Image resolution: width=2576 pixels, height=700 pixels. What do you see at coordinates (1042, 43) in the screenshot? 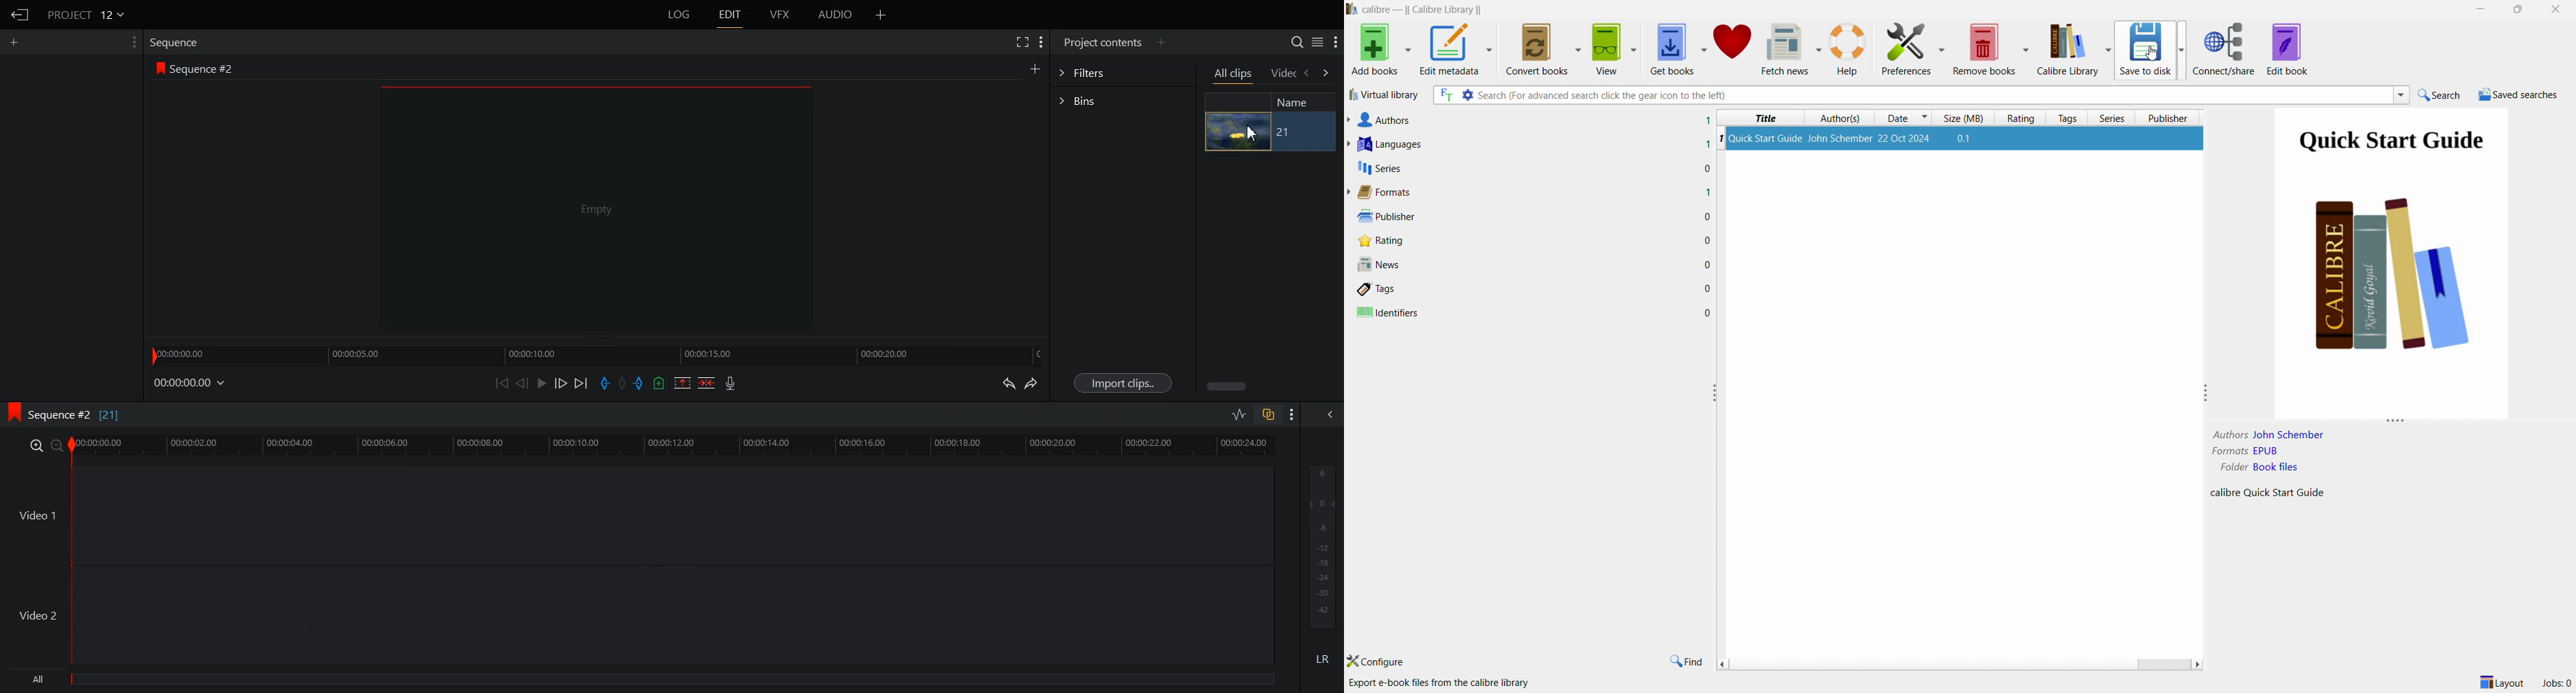
I see `Show Setting Menu` at bounding box center [1042, 43].